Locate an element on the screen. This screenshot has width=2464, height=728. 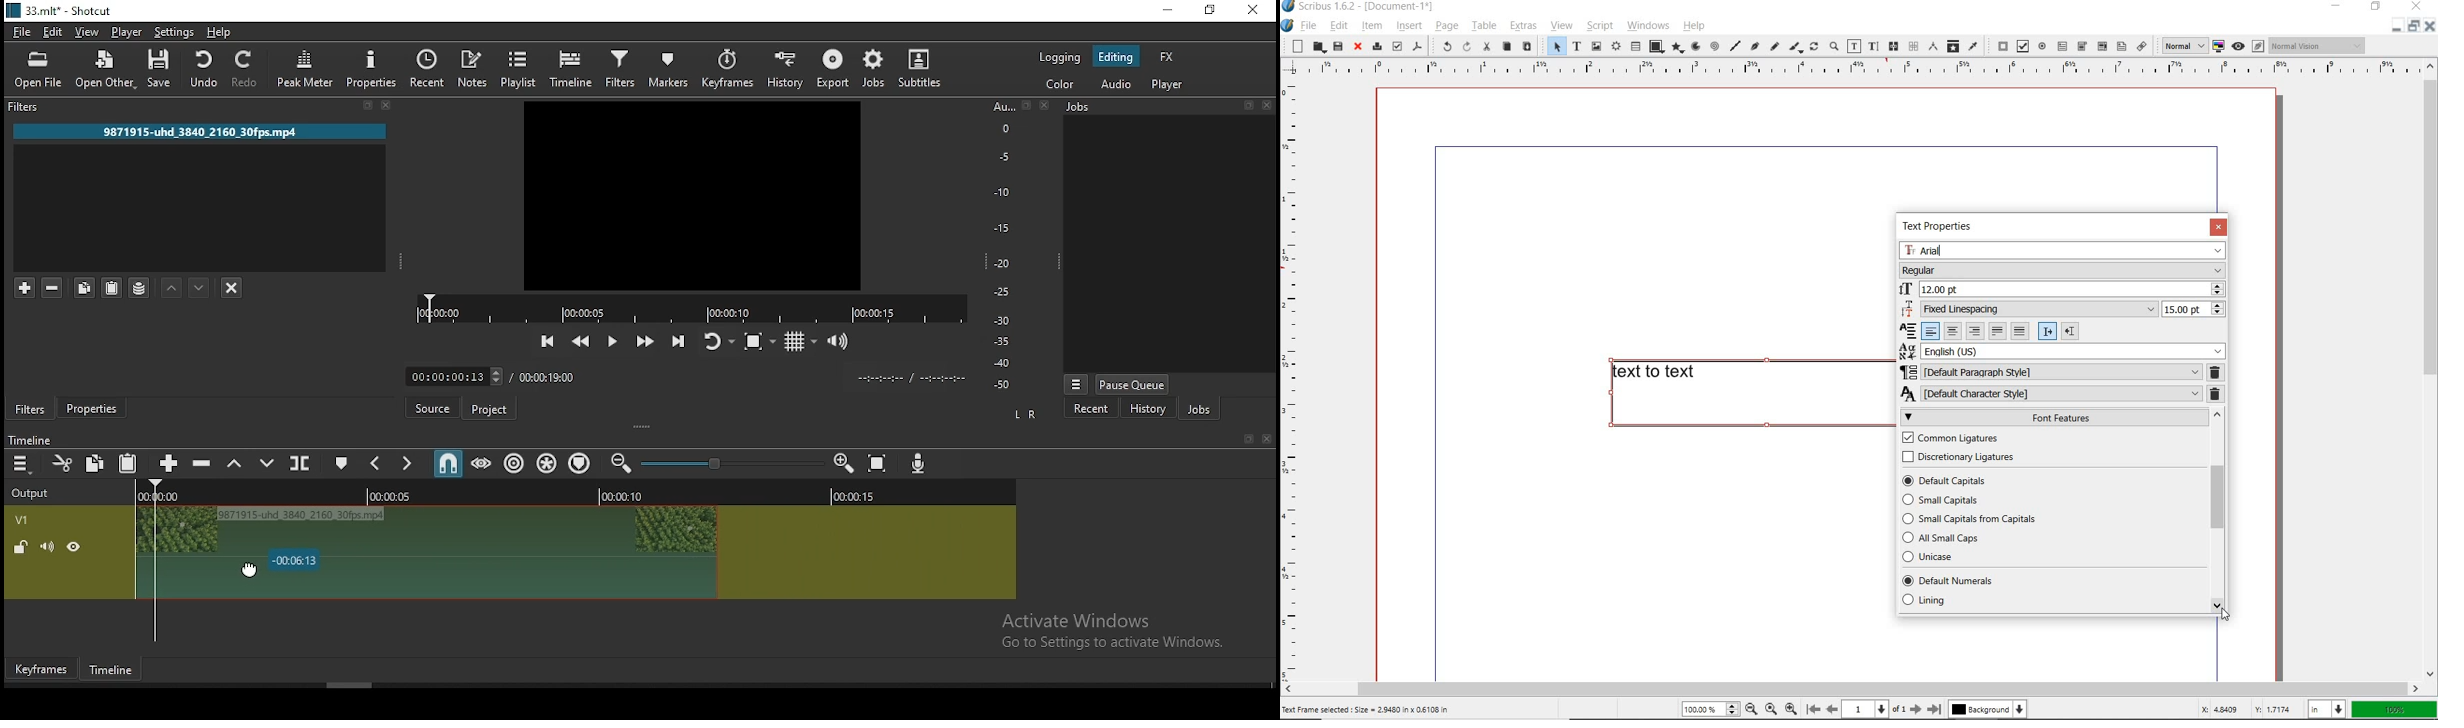
close is located at coordinates (1270, 439).